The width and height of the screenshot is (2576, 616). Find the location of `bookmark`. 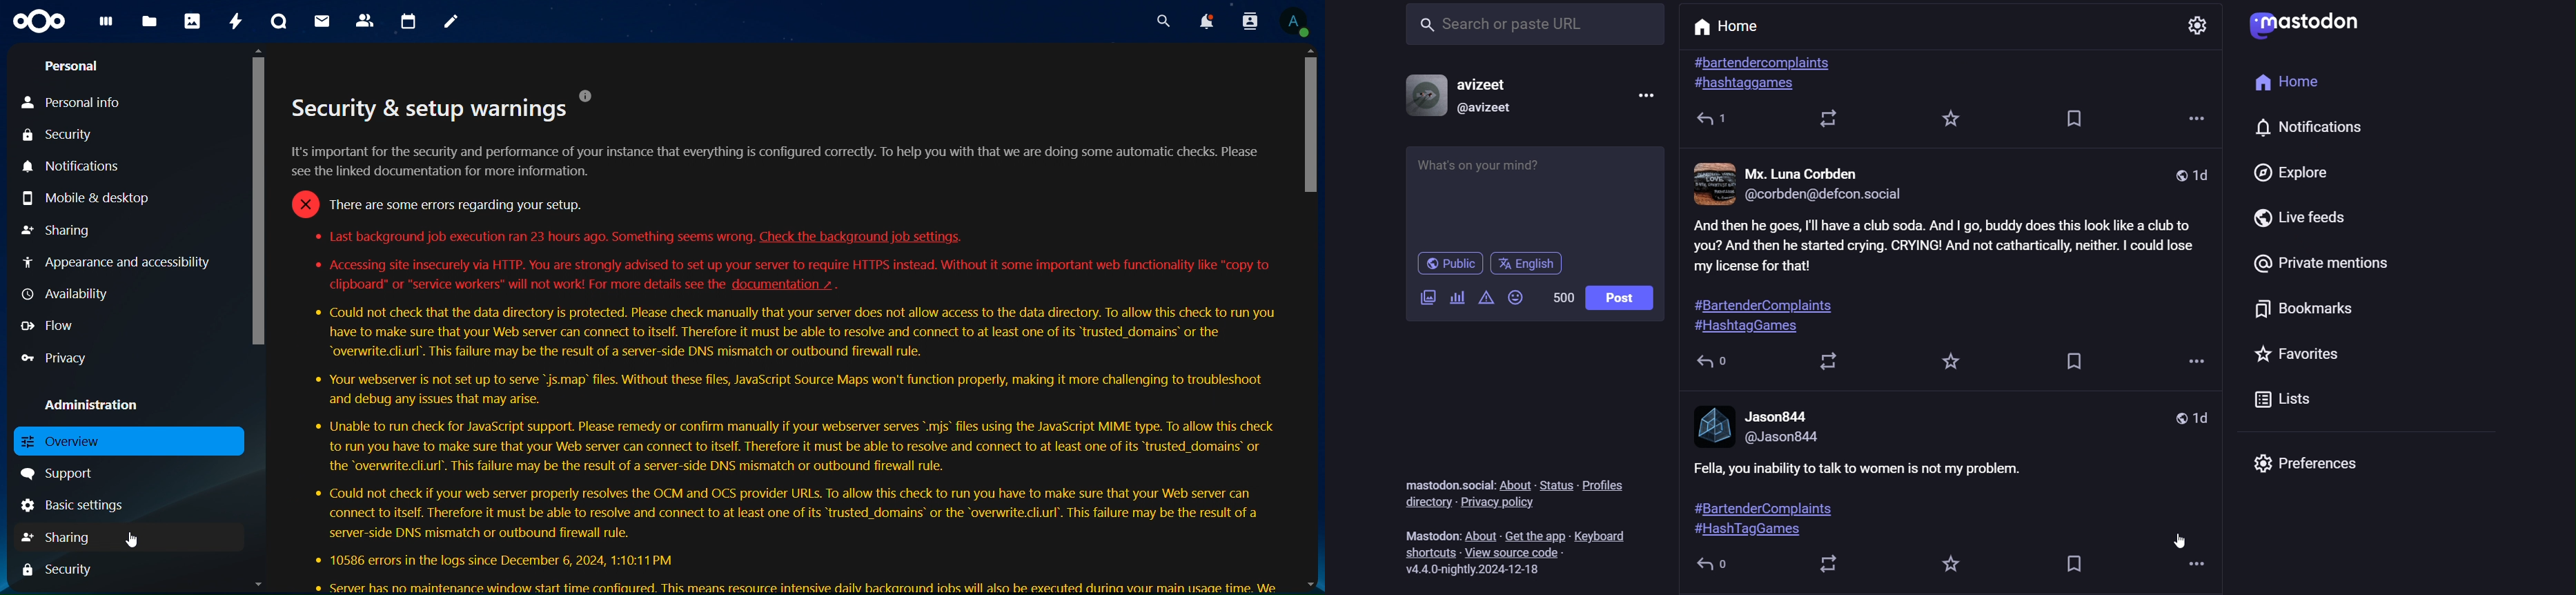

bookmark is located at coordinates (2073, 364).